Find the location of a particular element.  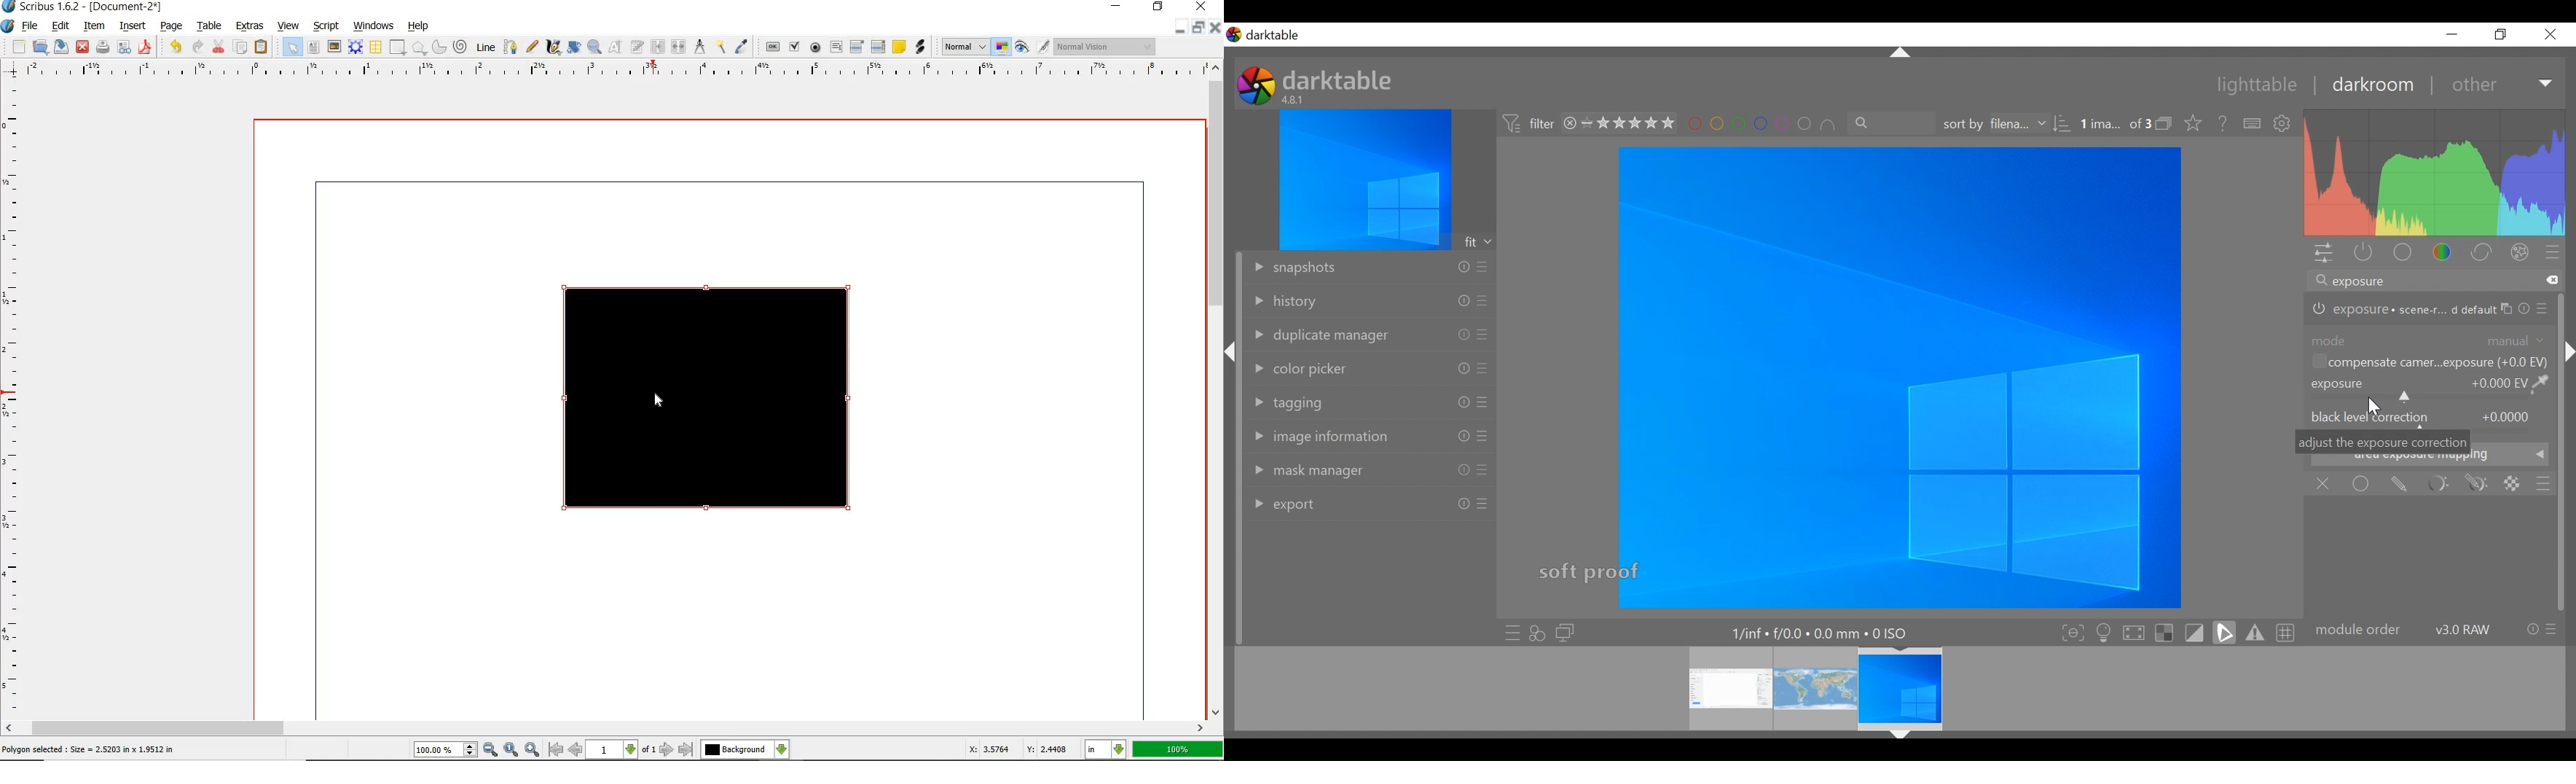

fit is located at coordinates (1479, 242).